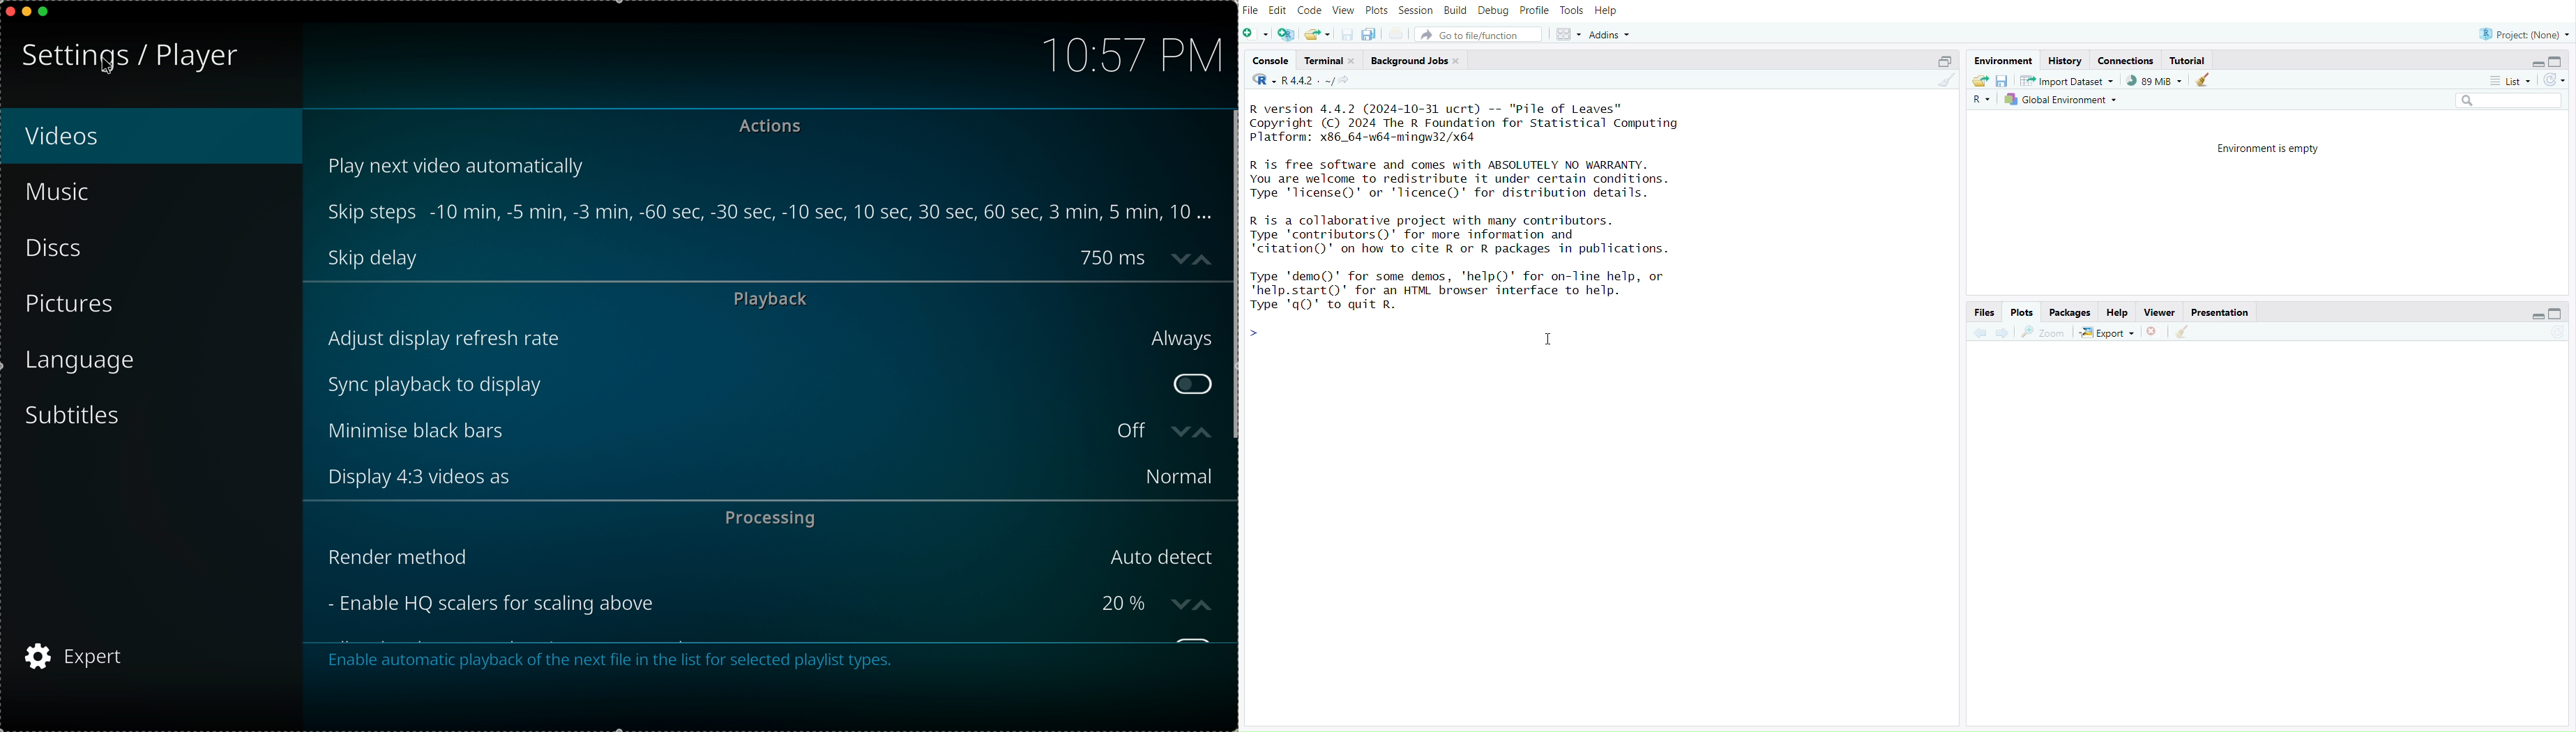  I want to click on R, so click(1982, 98).